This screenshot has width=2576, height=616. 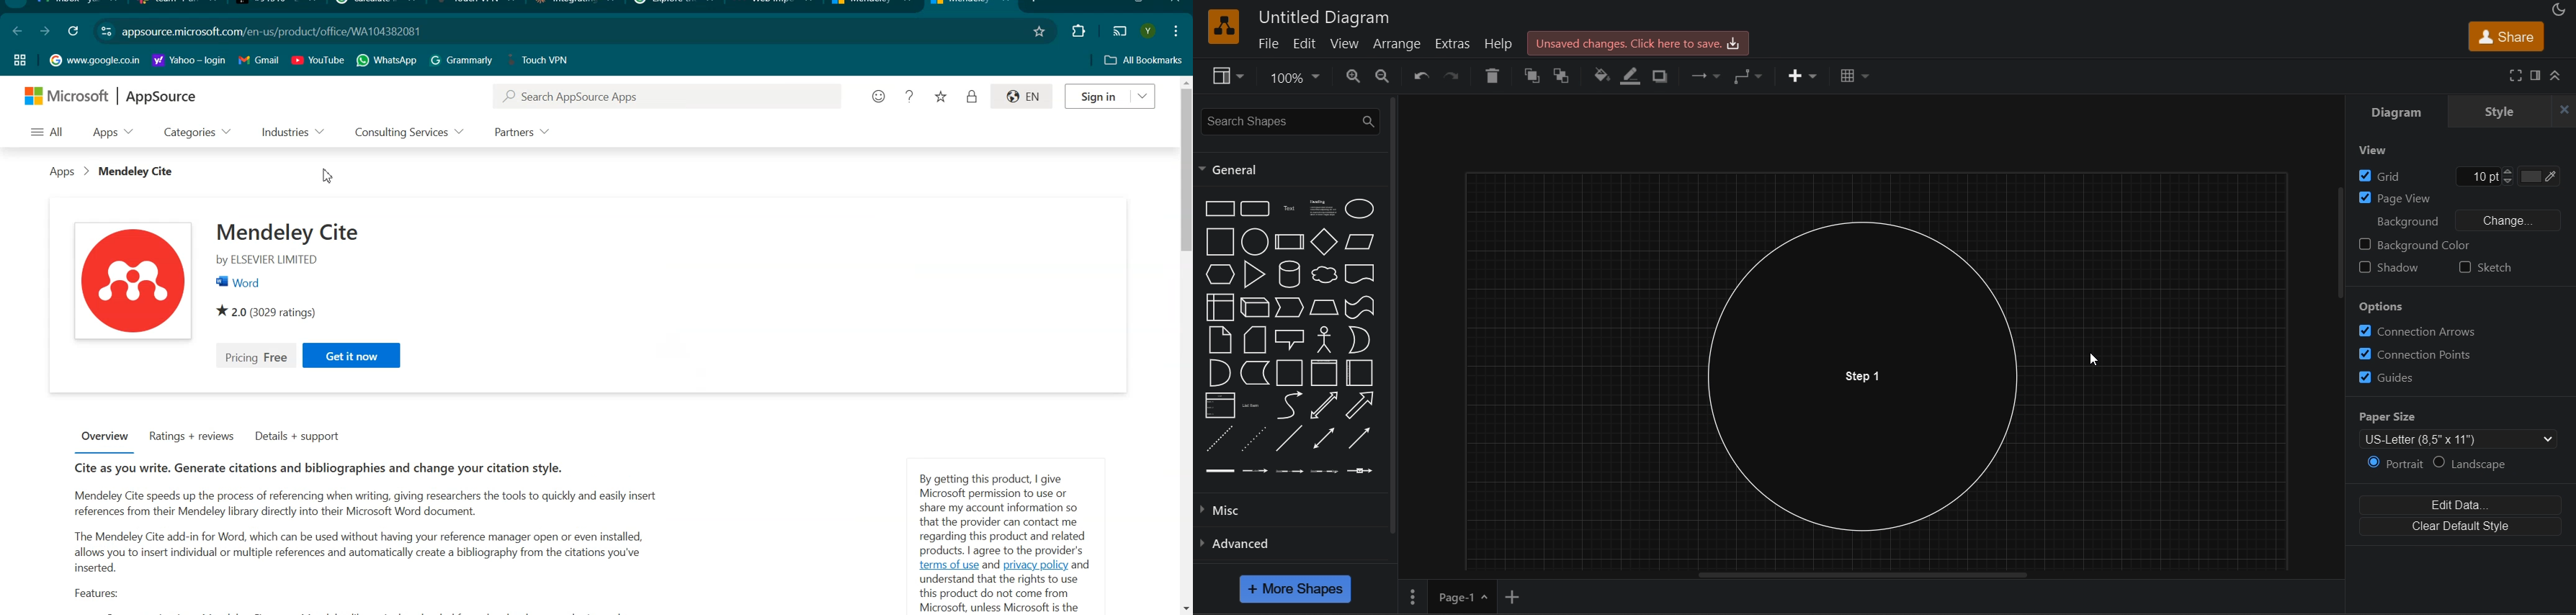 I want to click on TouchVPN Bookmarks, so click(x=541, y=60).